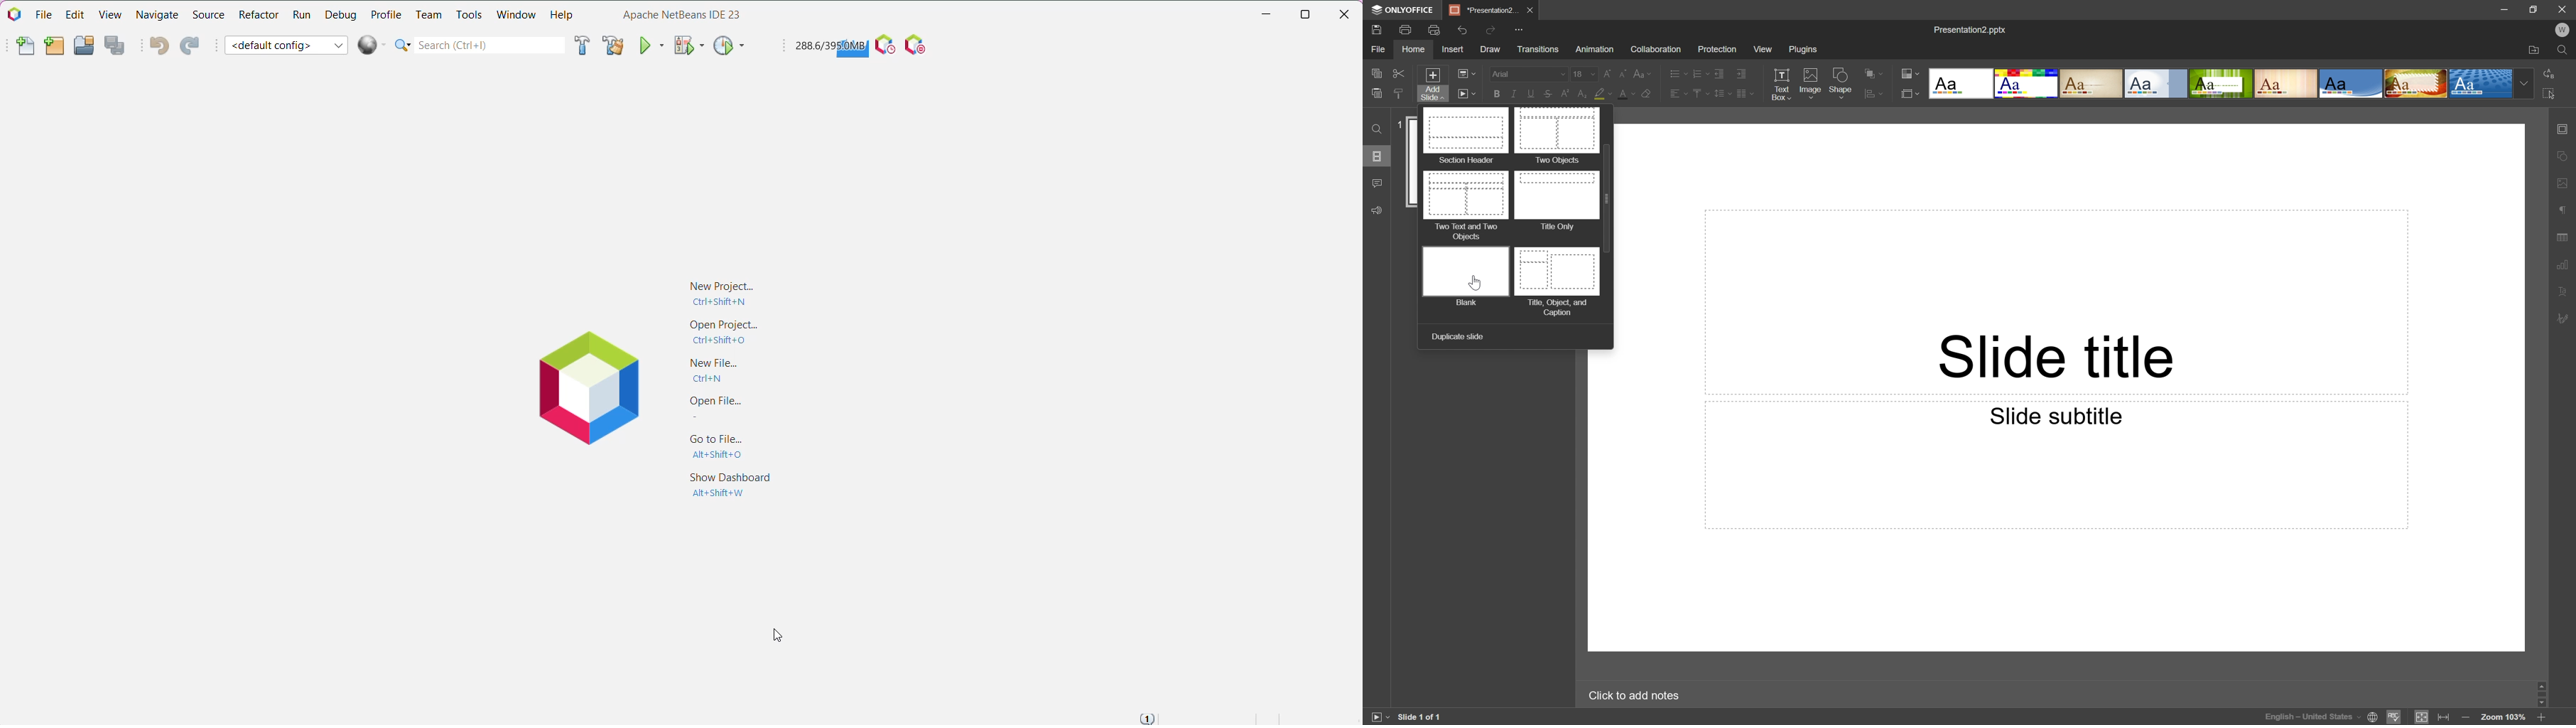  What do you see at coordinates (1565, 94) in the screenshot?
I see `Superscript` at bounding box center [1565, 94].